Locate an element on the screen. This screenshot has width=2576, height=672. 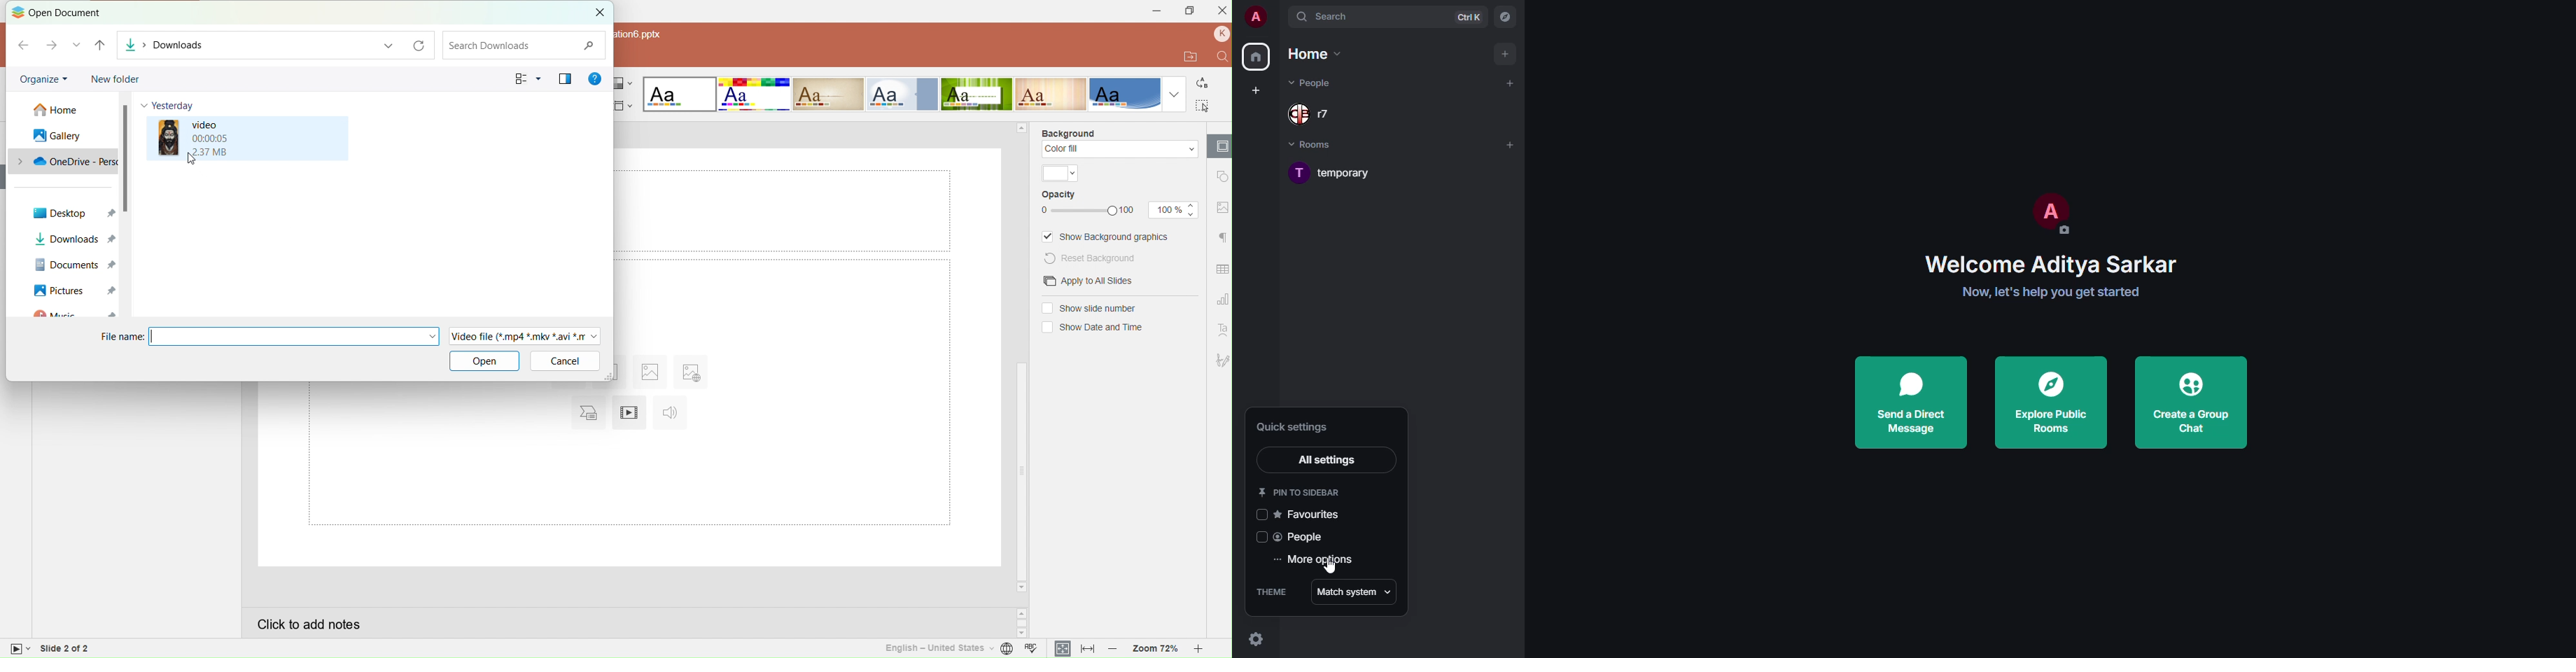
match system is located at coordinates (1354, 593).